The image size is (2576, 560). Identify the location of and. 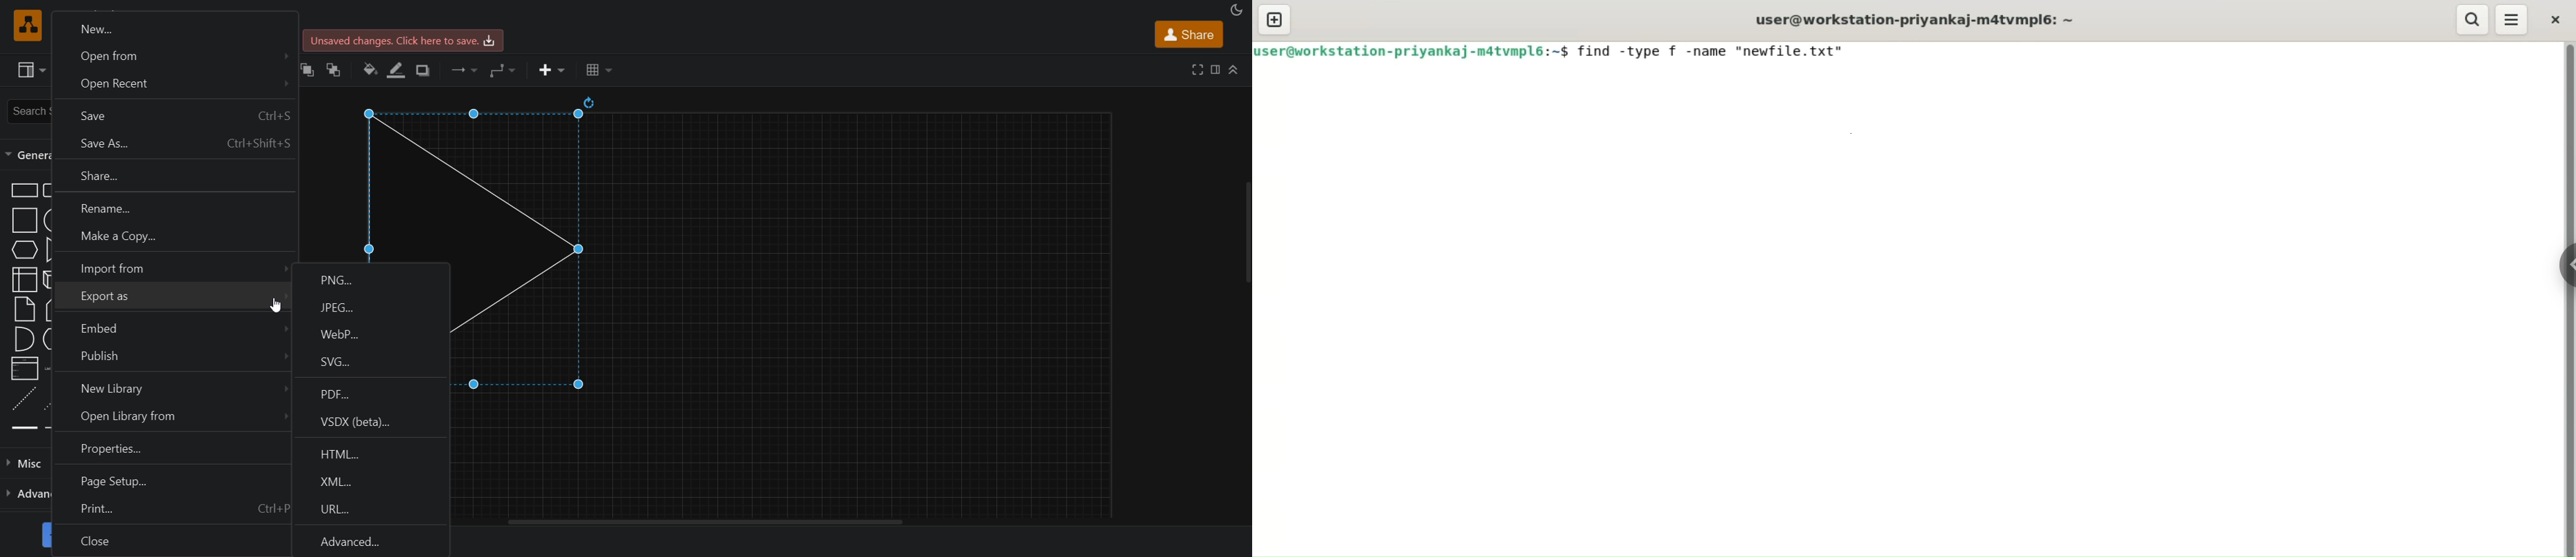
(25, 339).